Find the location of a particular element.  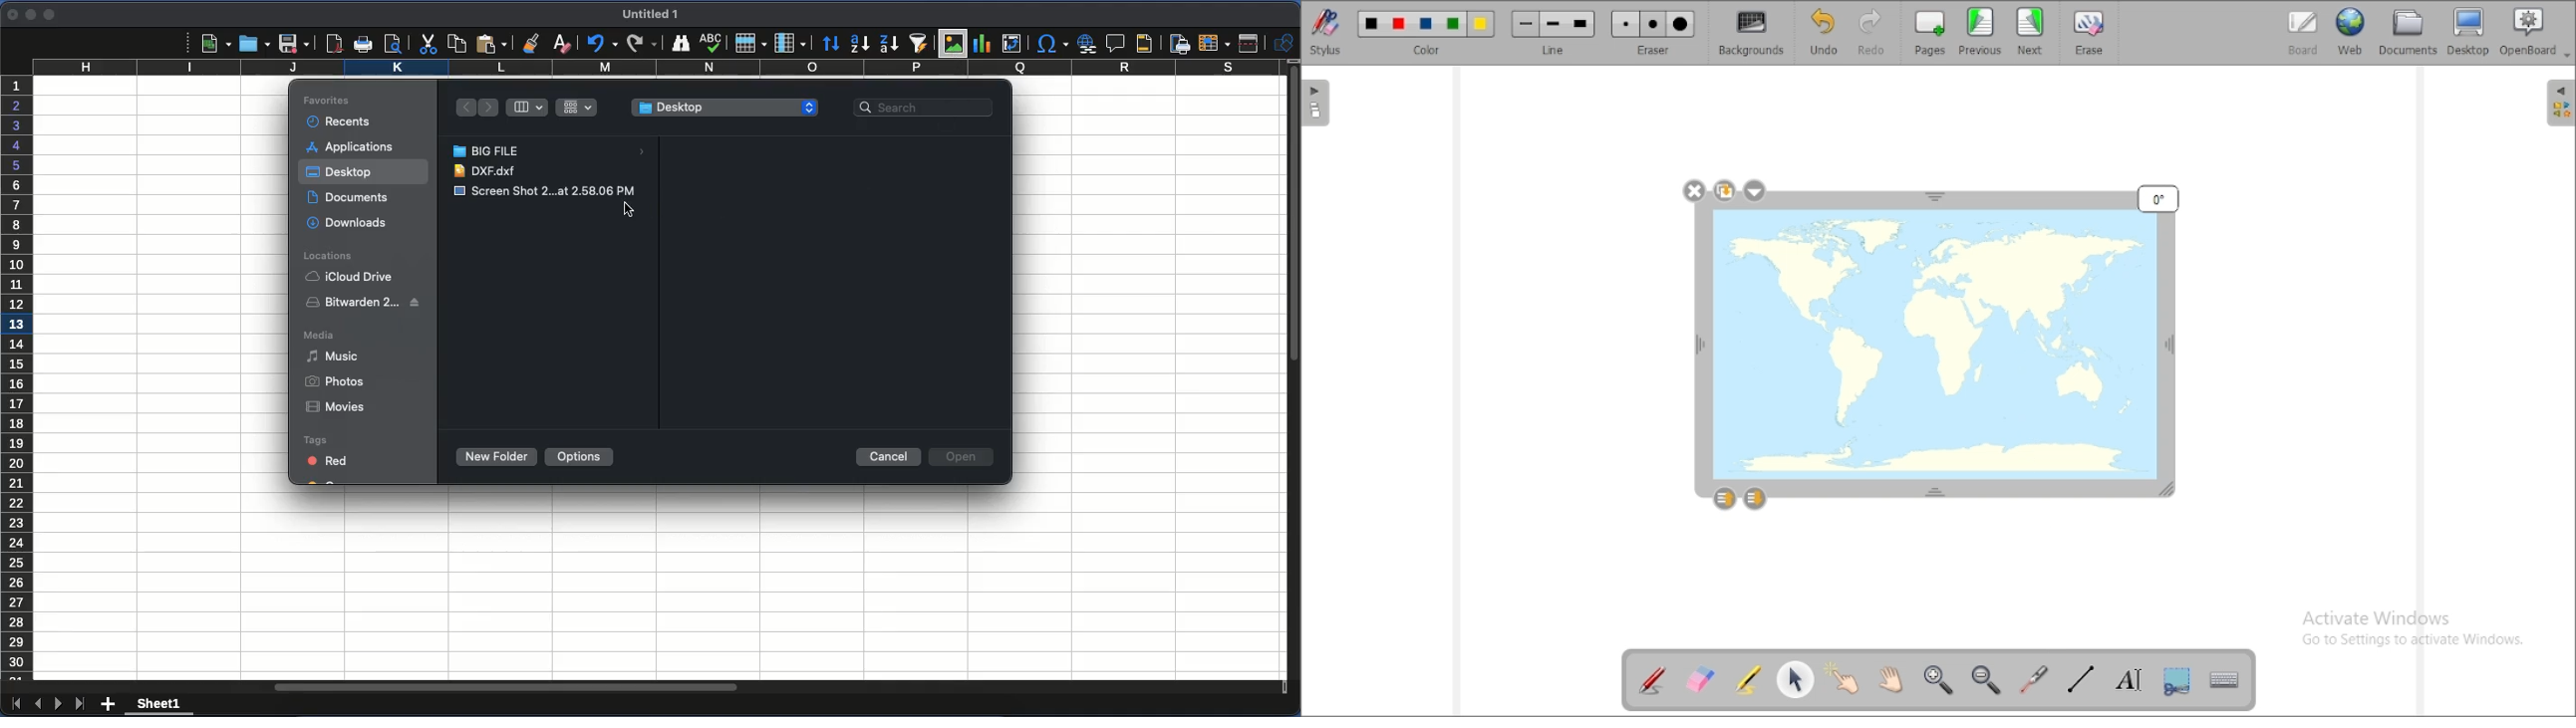

comment is located at coordinates (1117, 43).